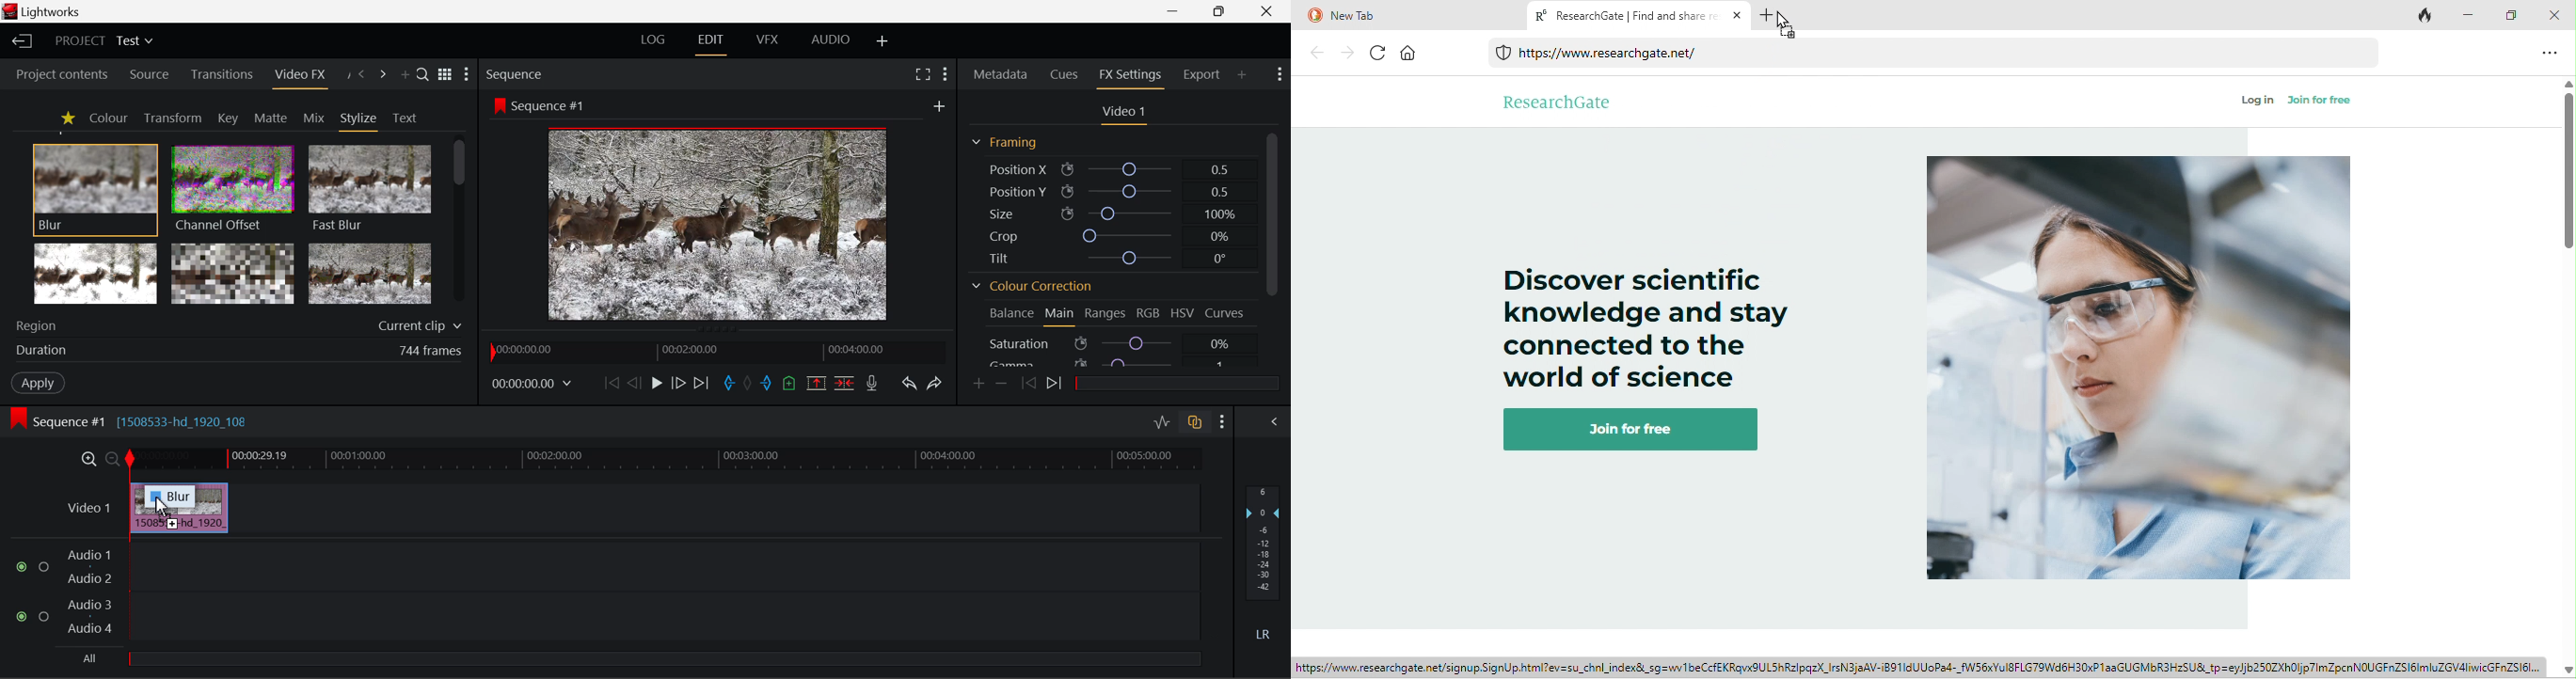 Image resolution: width=2576 pixels, height=700 pixels. What do you see at coordinates (147, 73) in the screenshot?
I see `Source` at bounding box center [147, 73].